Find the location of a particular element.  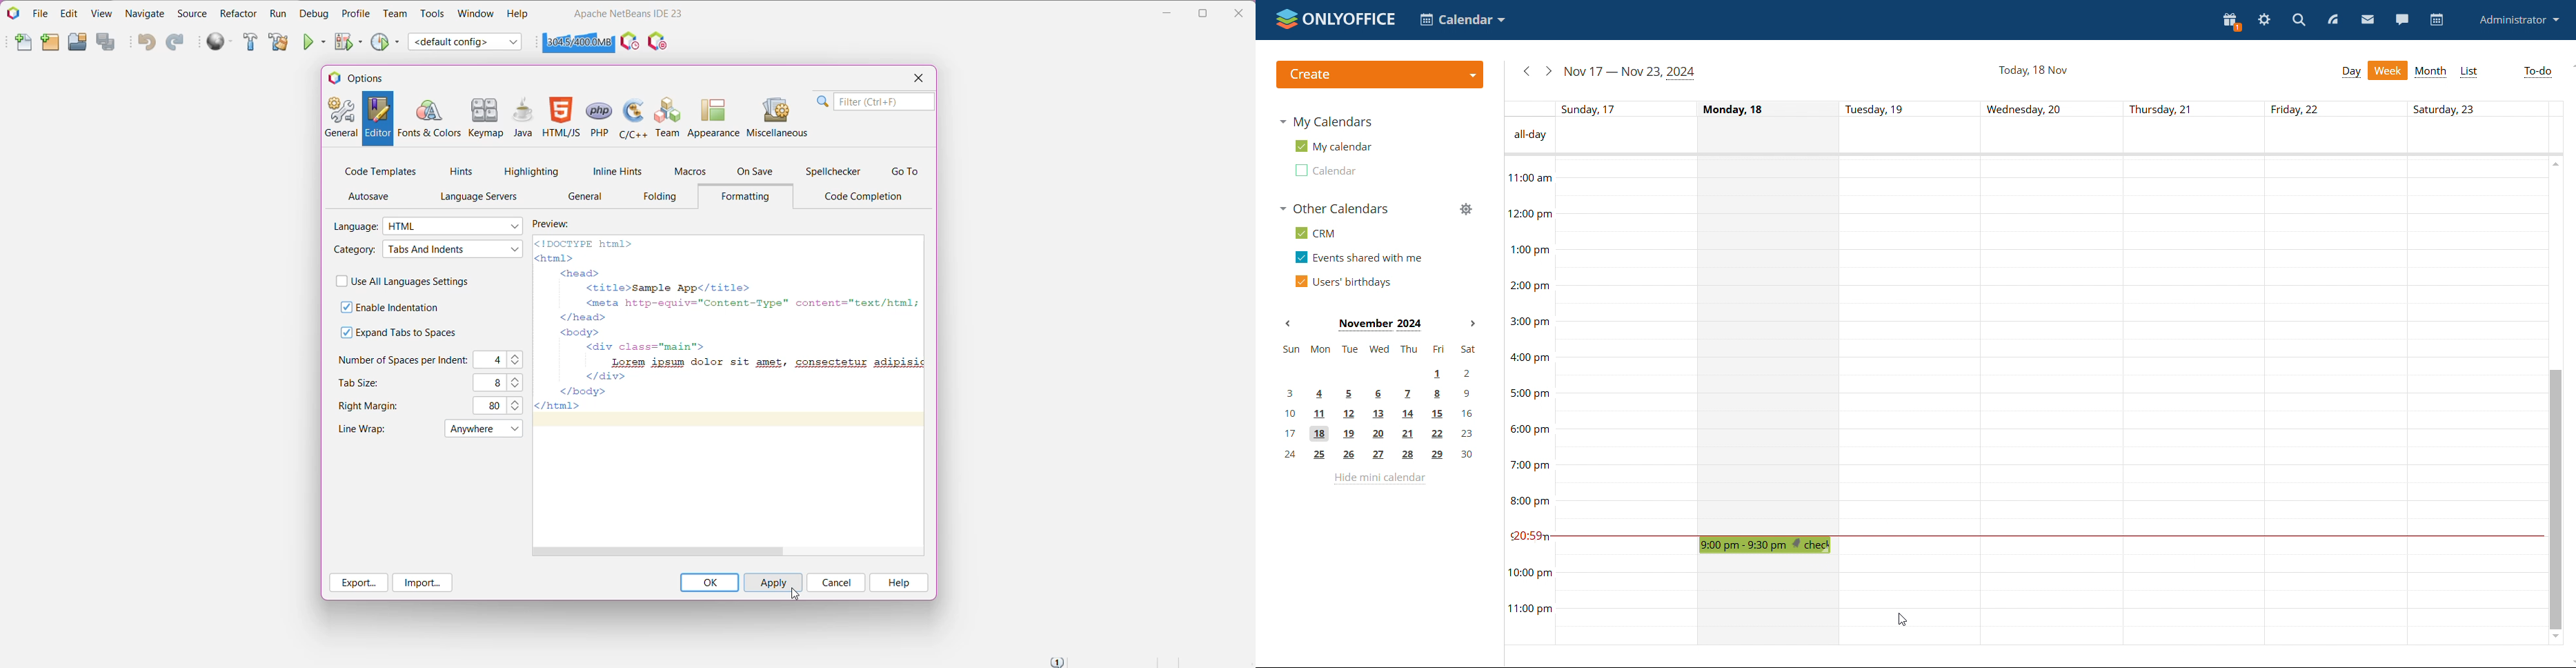

View is located at coordinates (103, 12).